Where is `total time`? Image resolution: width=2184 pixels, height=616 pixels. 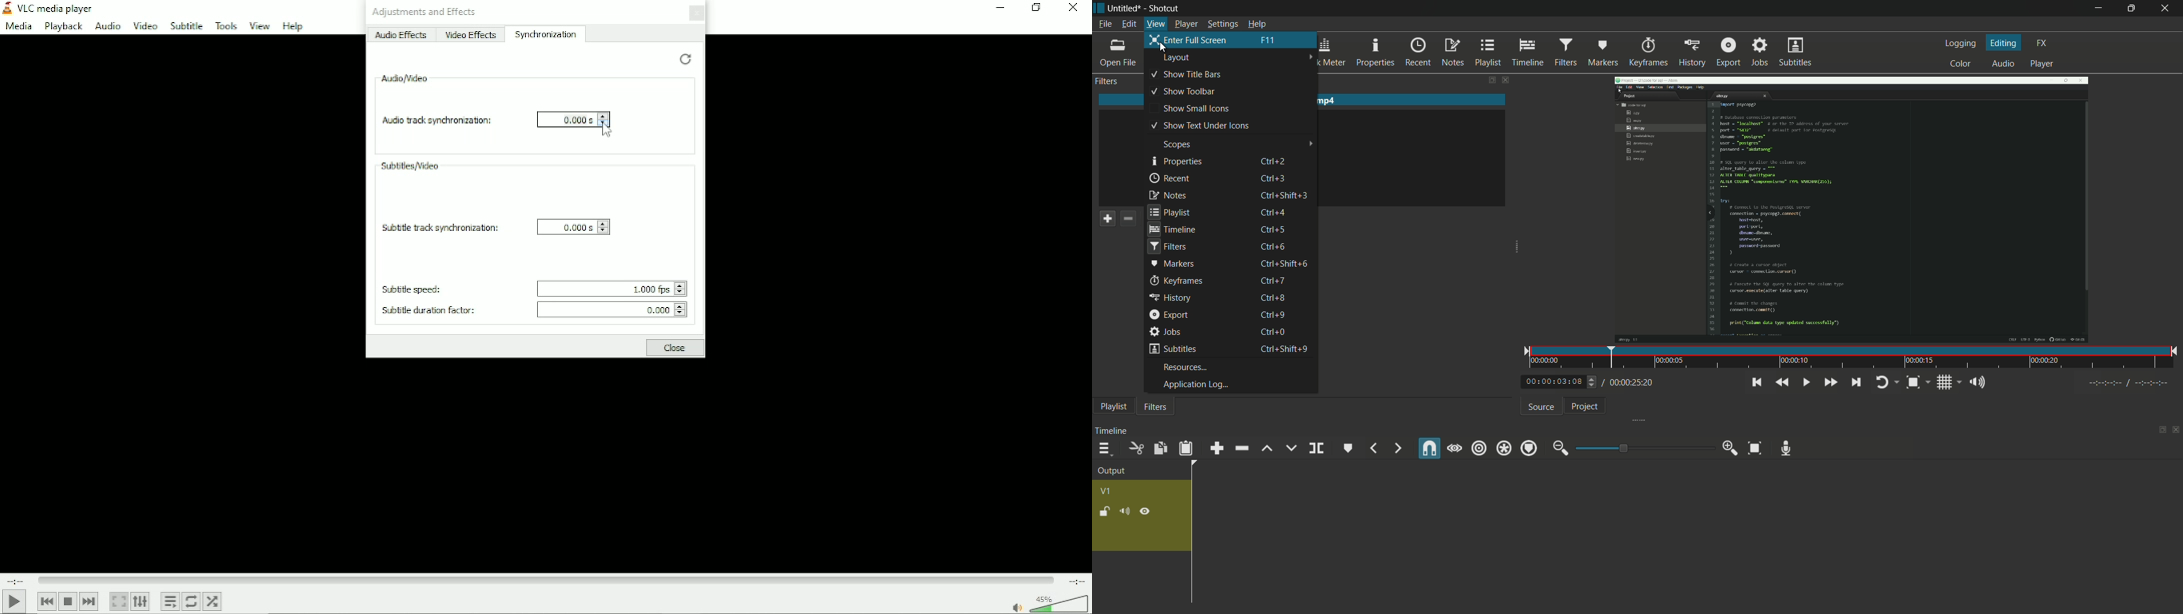 total time is located at coordinates (1630, 383).